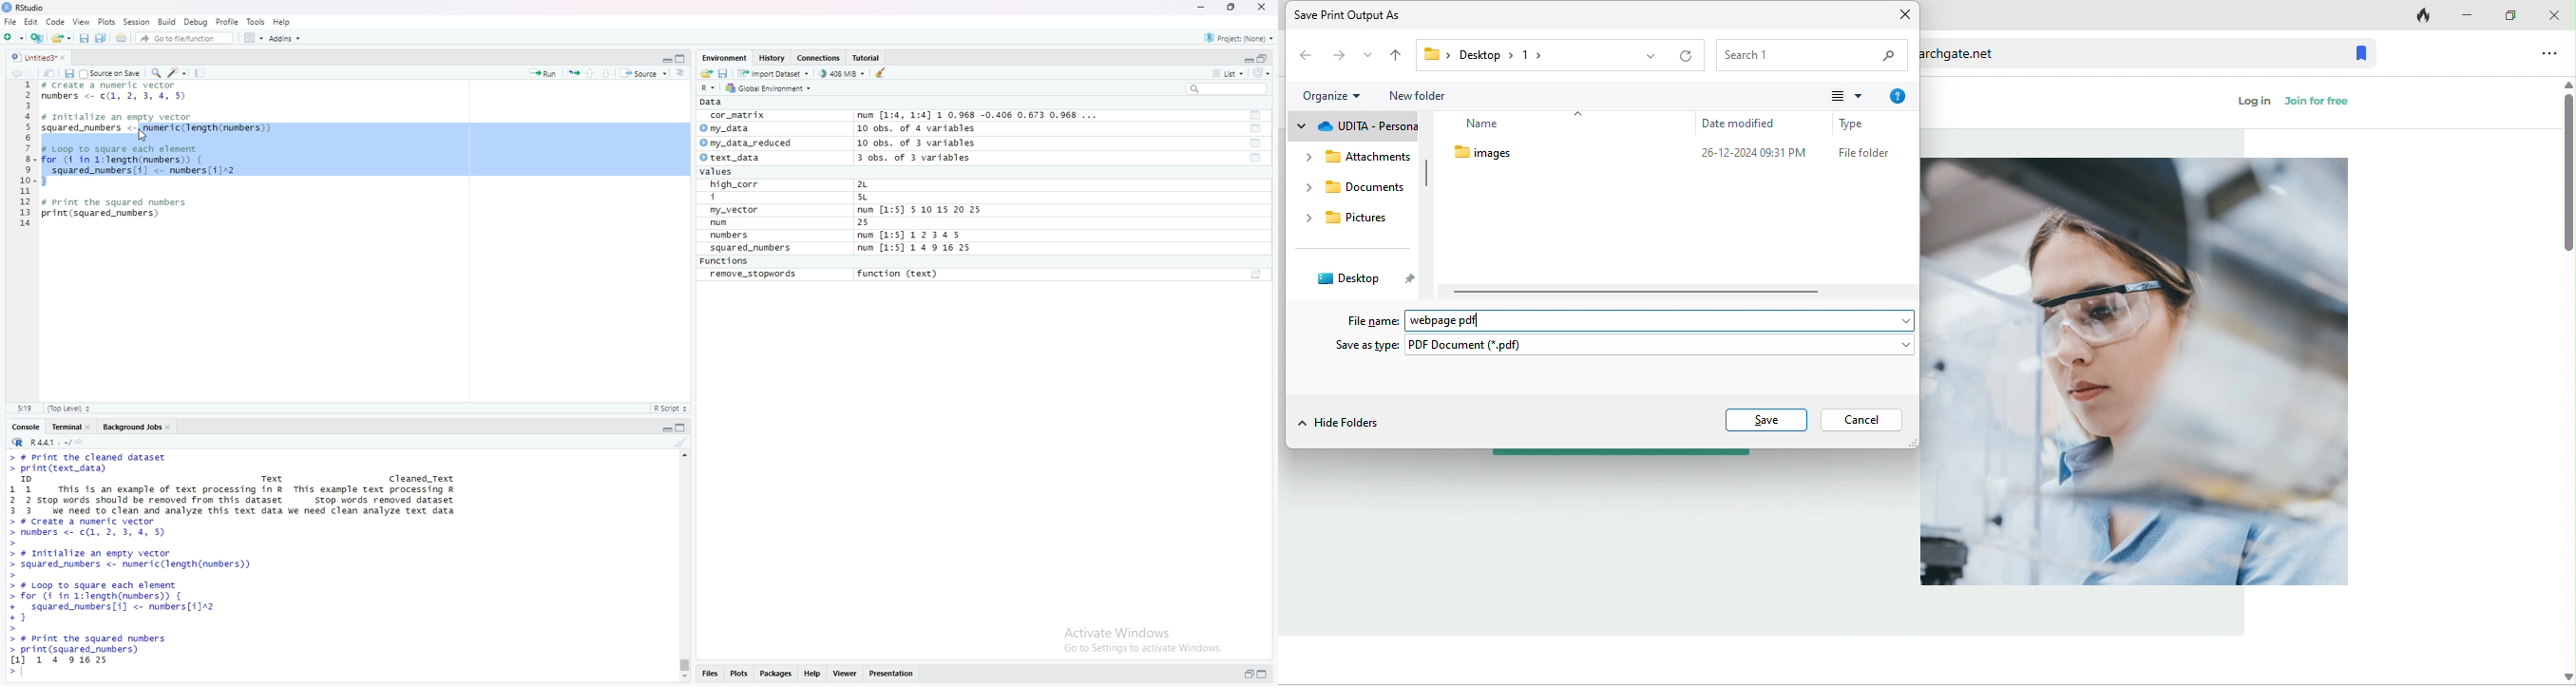 The height and width of the screenshot is (700, 2576). What do you see at coordinates (24, 408) in the screenshot?
I see `5:19` at bounding box center [24, 408].